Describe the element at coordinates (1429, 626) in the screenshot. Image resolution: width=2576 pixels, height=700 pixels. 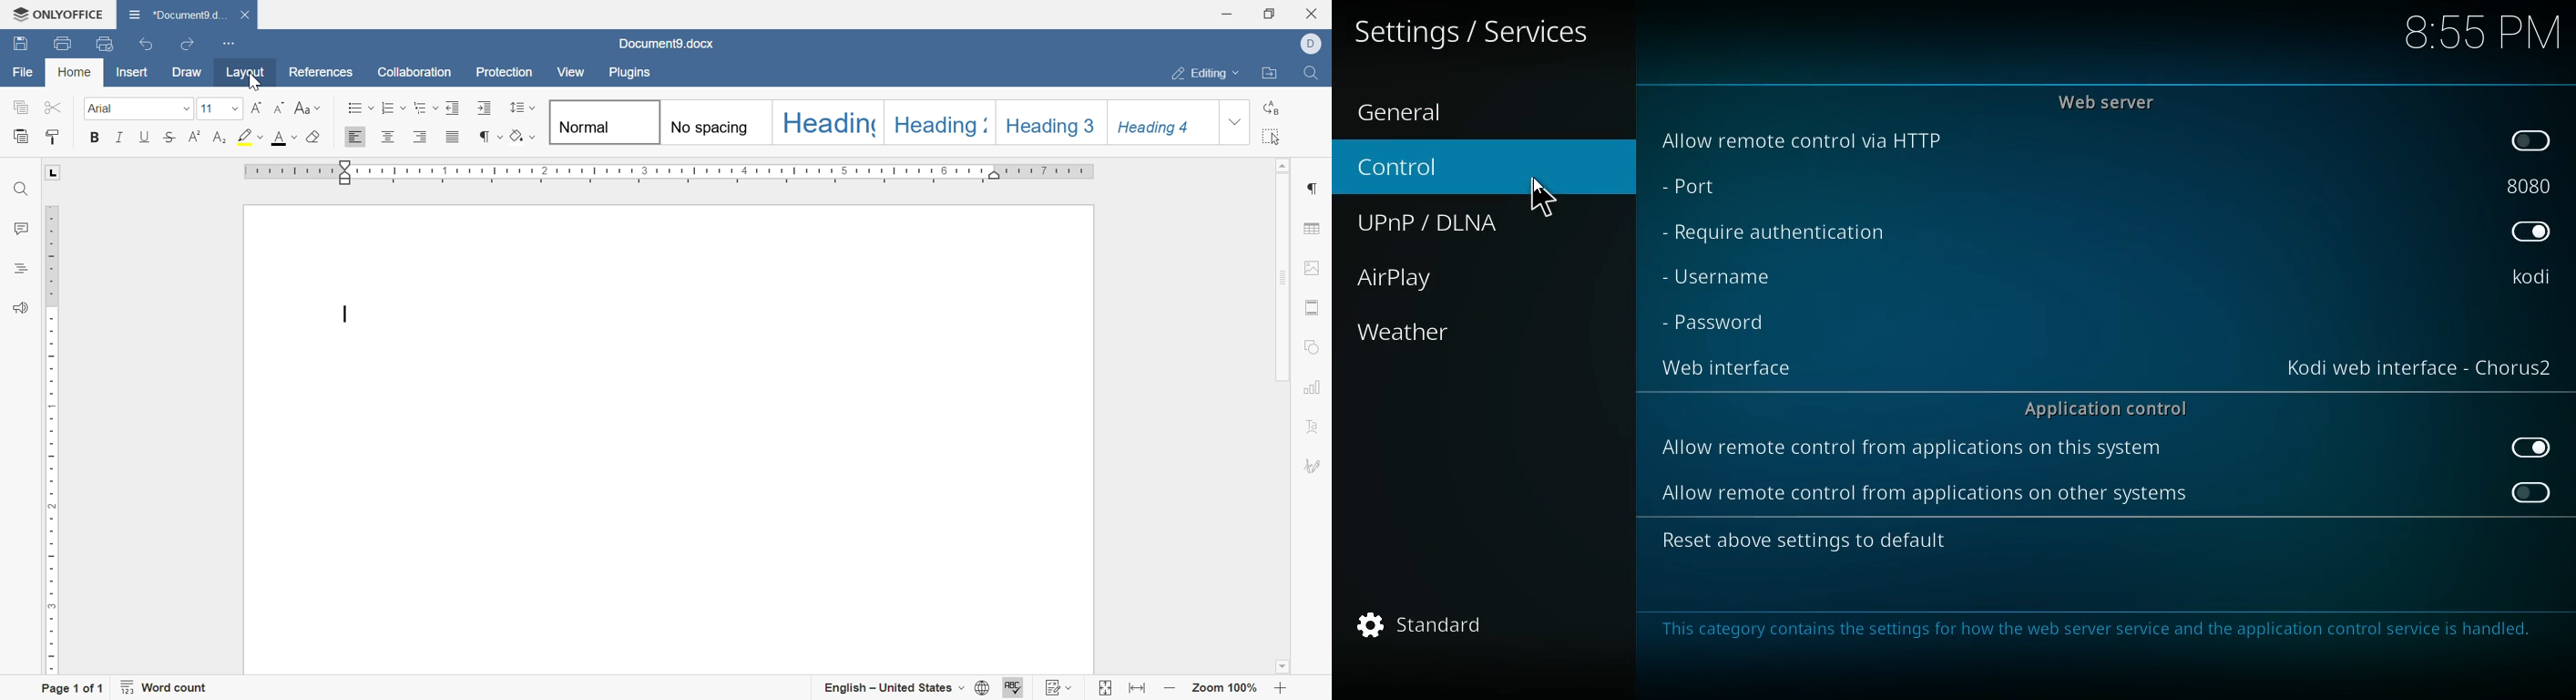
I see `standard` at that location.